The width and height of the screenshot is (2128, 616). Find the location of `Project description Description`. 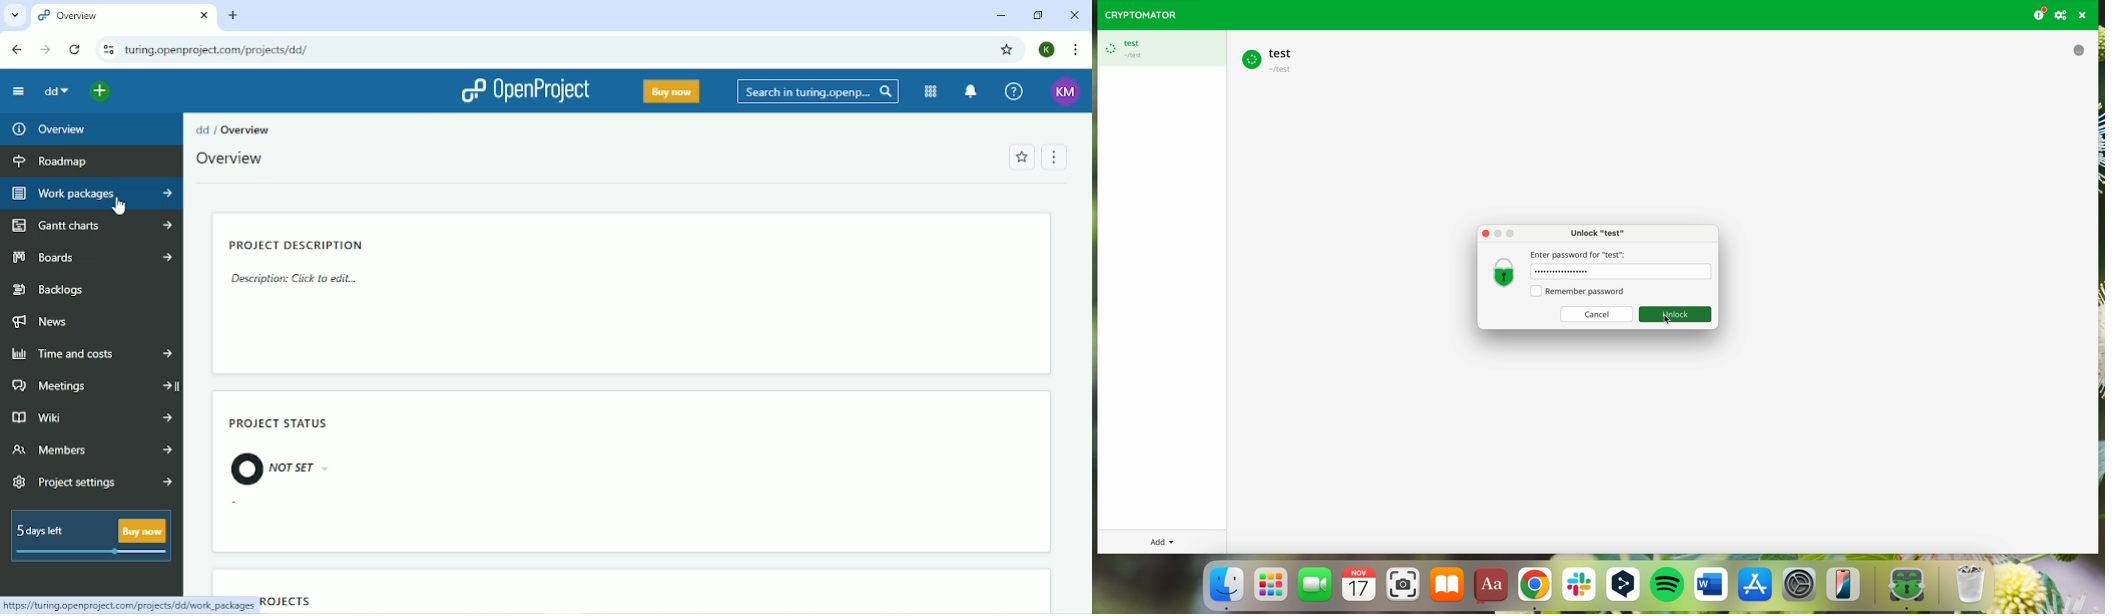

Project description Description is located at coordinates (298, 242).